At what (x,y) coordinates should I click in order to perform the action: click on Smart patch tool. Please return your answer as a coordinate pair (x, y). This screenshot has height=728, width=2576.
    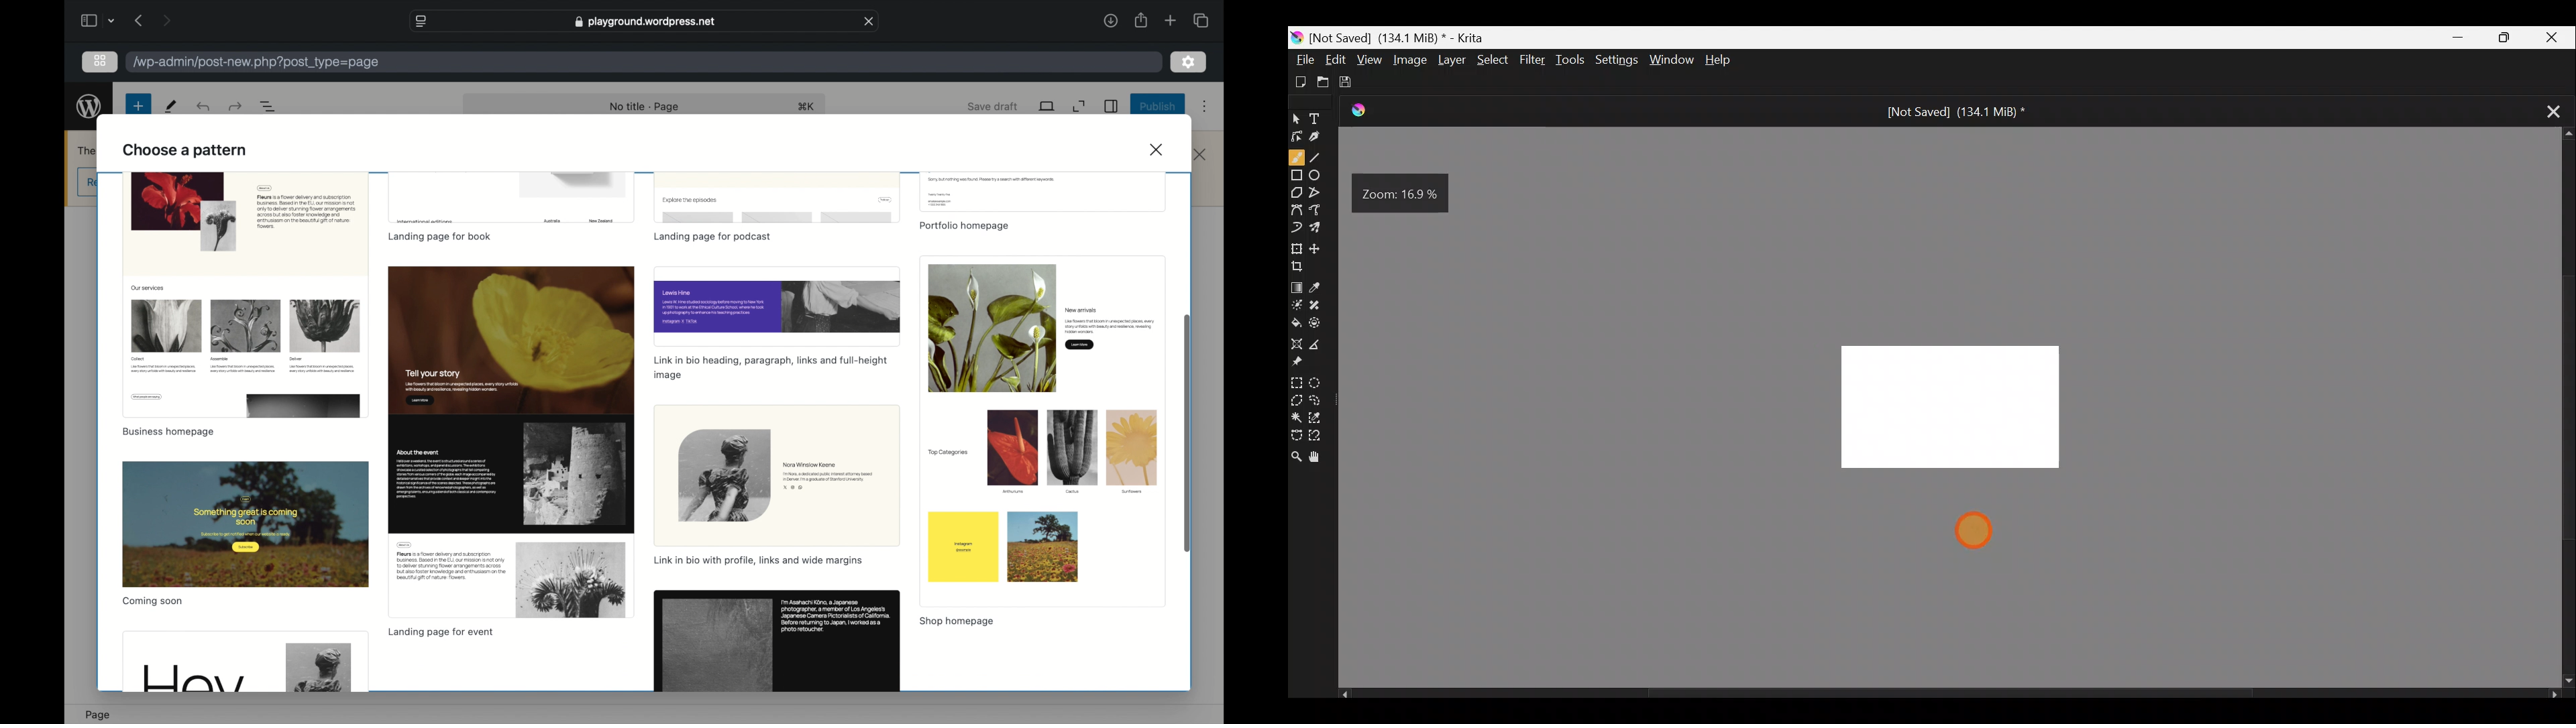
    Looking at the image, I should click on (1320, 303).